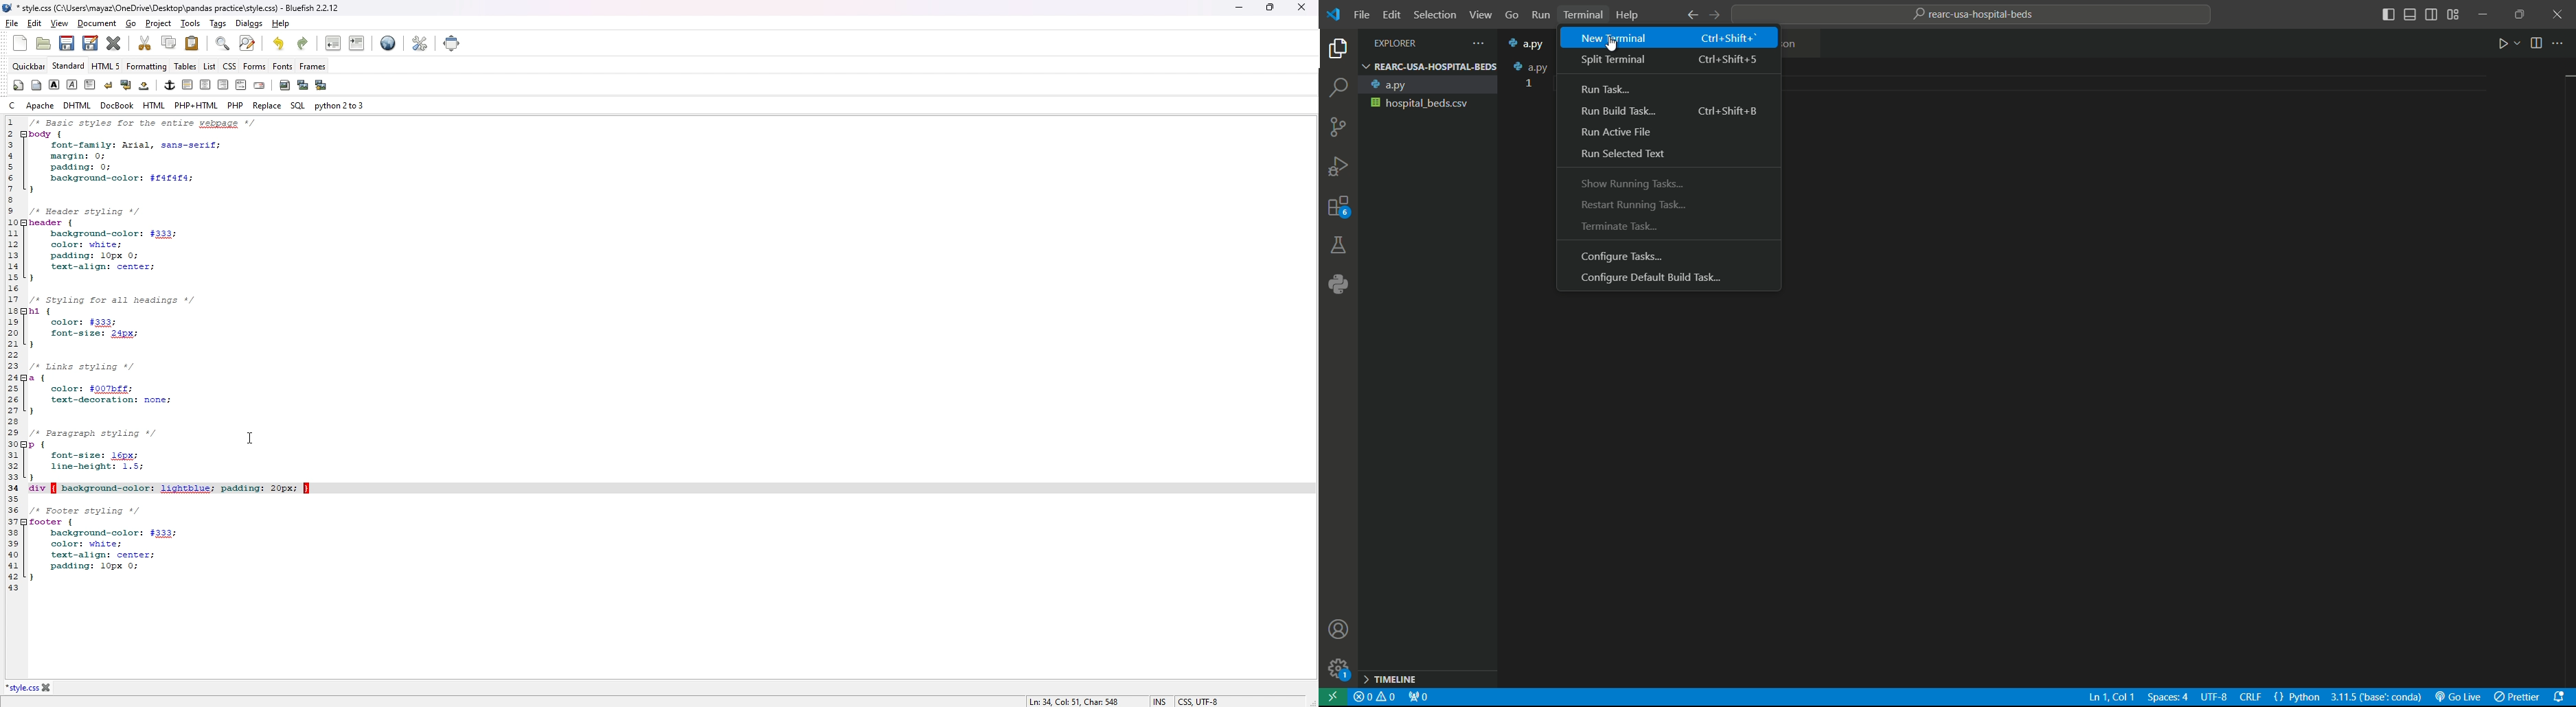 Image resolution: width=2576 pixels, height=728 pixels. I want to click on sql, so click(297, 105).